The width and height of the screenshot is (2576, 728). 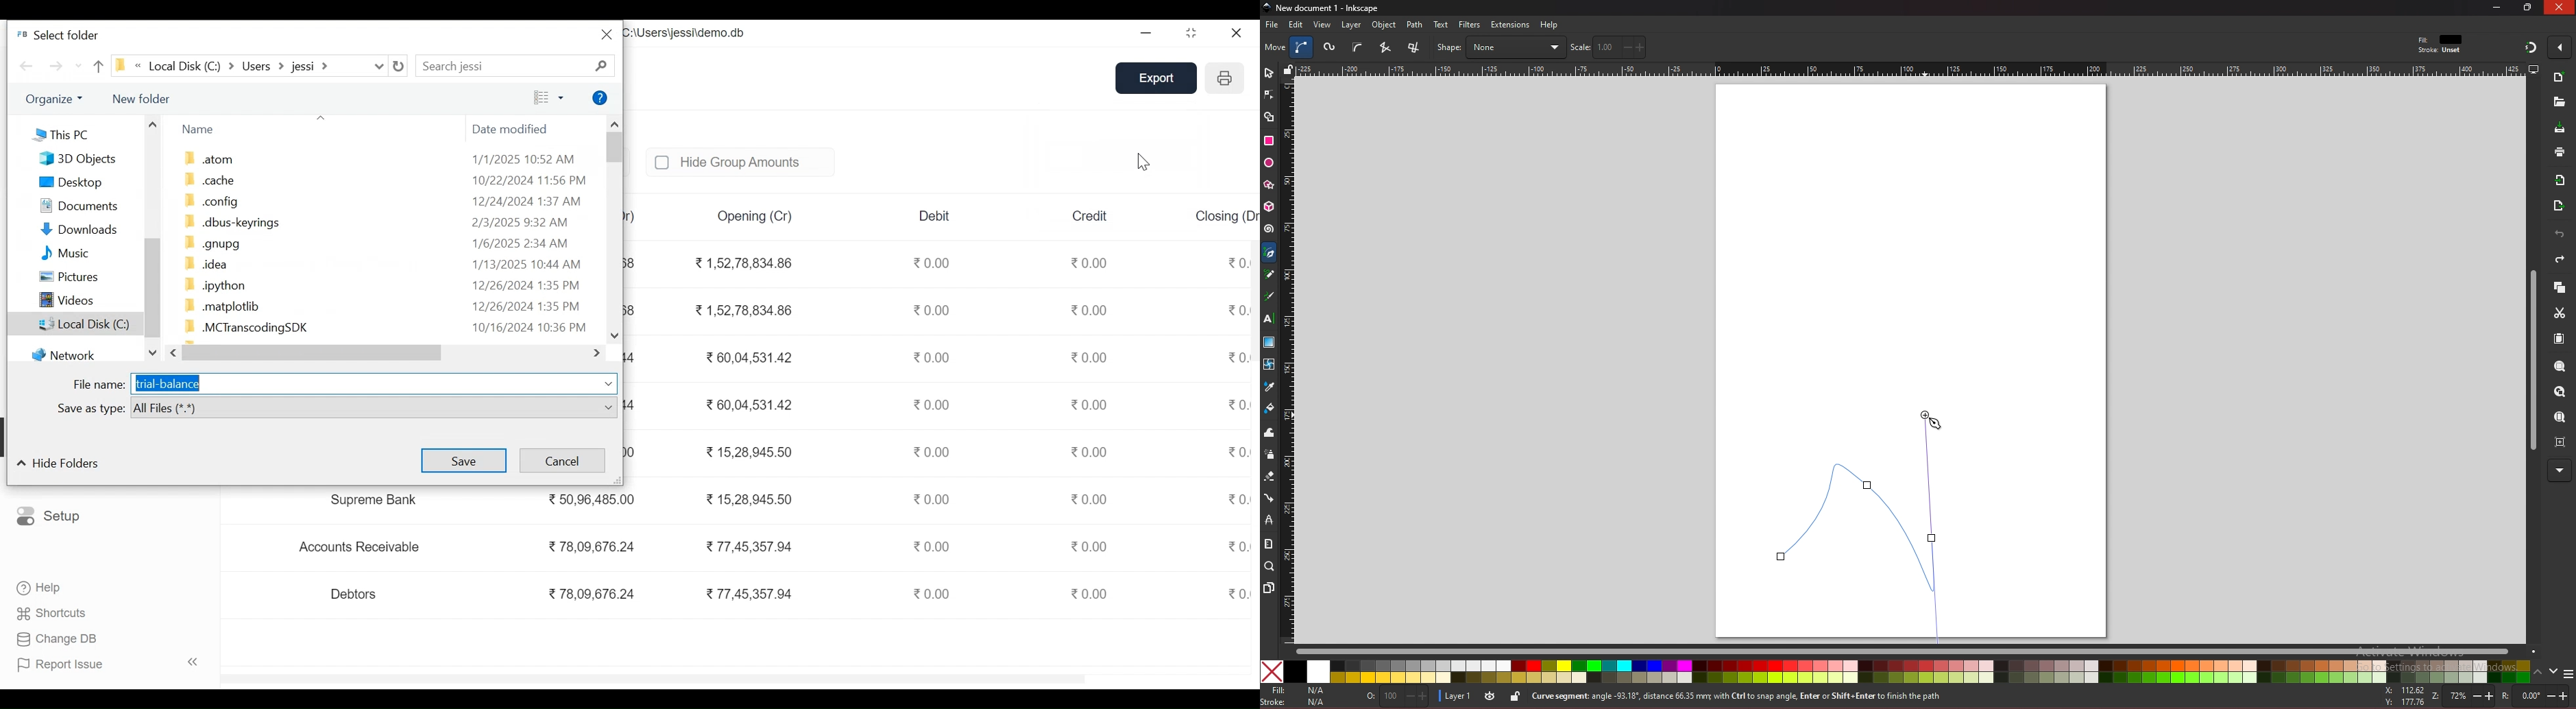 I want to click on scrollbar, so click(x=657, y=677).